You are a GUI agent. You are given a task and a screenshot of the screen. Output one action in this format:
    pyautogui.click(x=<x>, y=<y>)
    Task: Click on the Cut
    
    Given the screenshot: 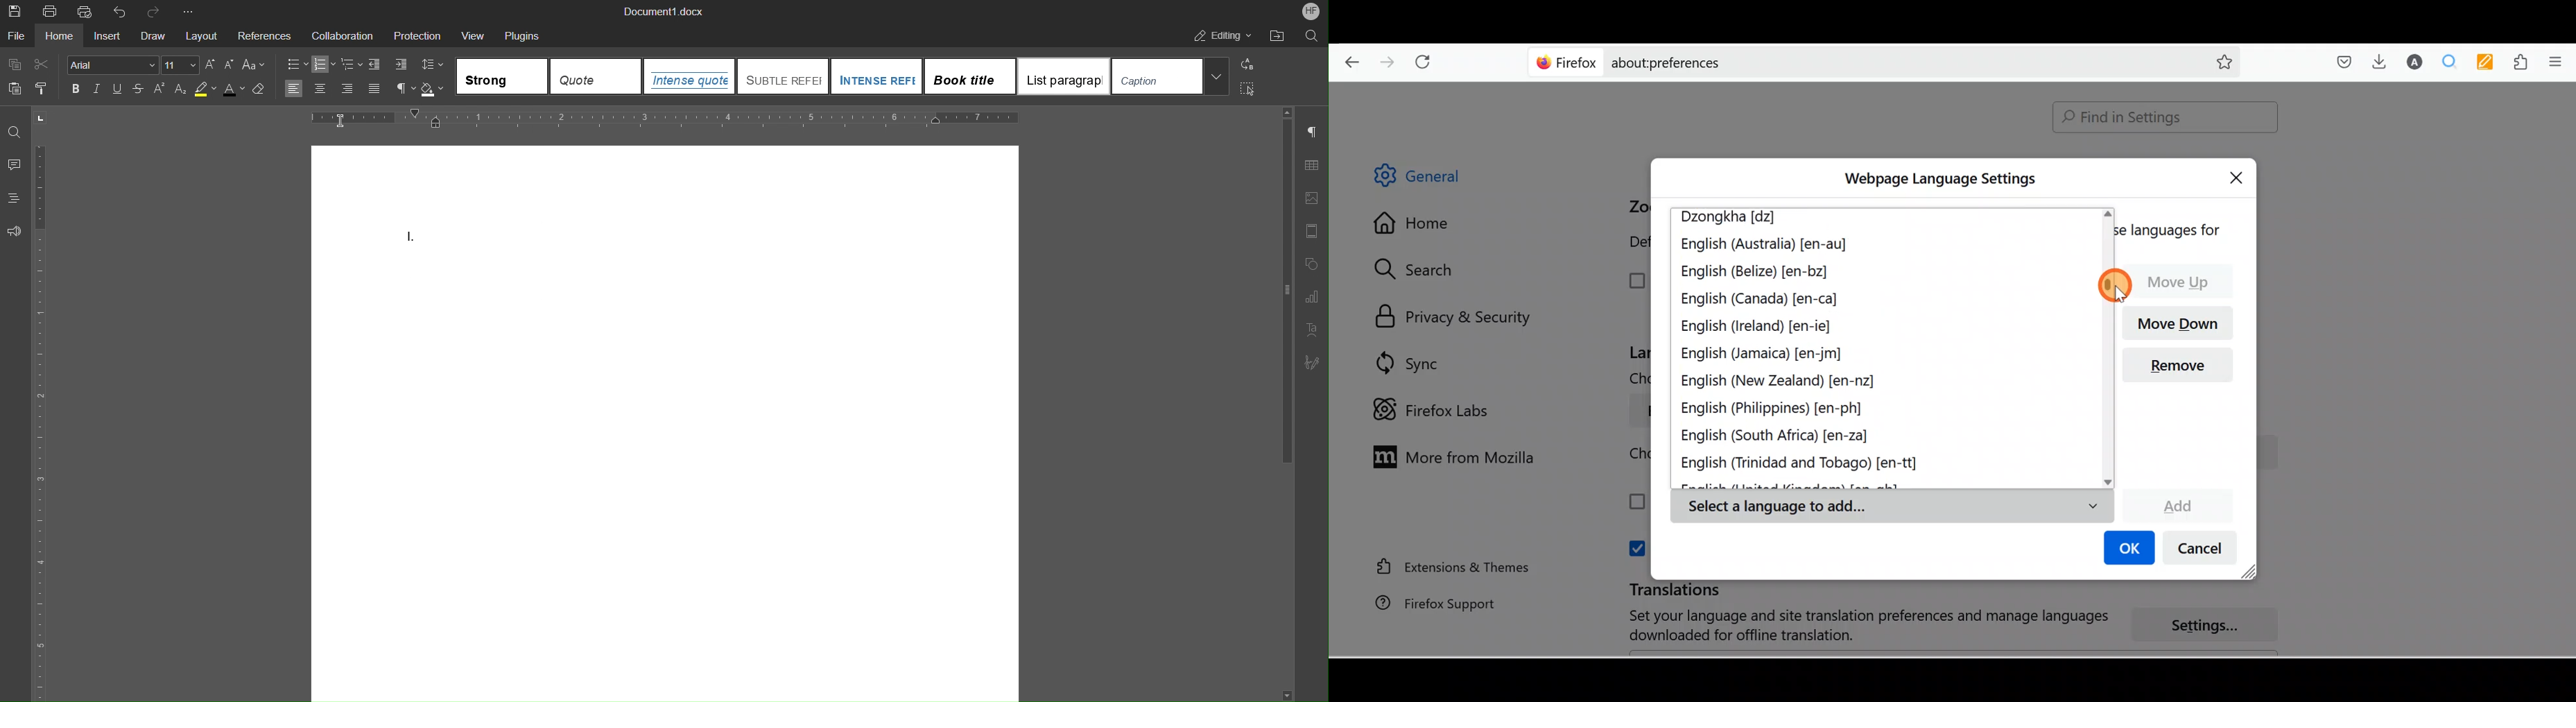 What is the action you would take?
    pyautogui.click(x=42, y=64)
    